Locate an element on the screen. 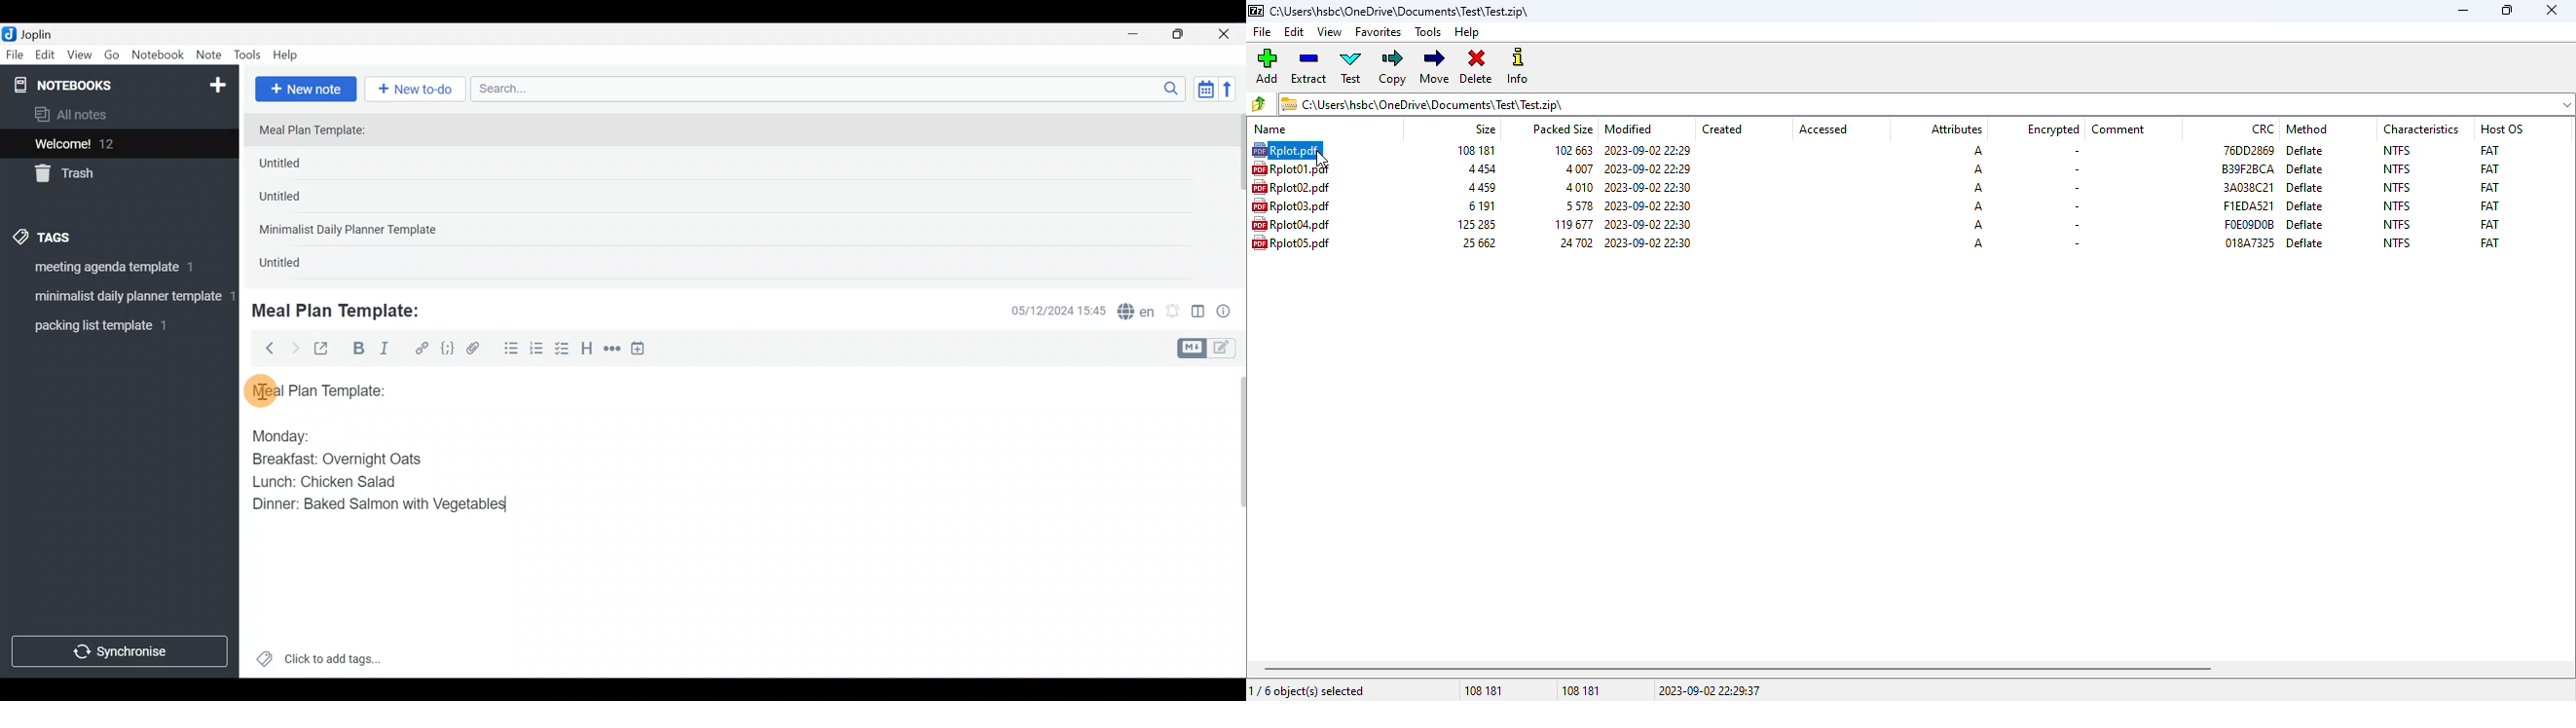  deflate is located at coordinates (2306, 224).